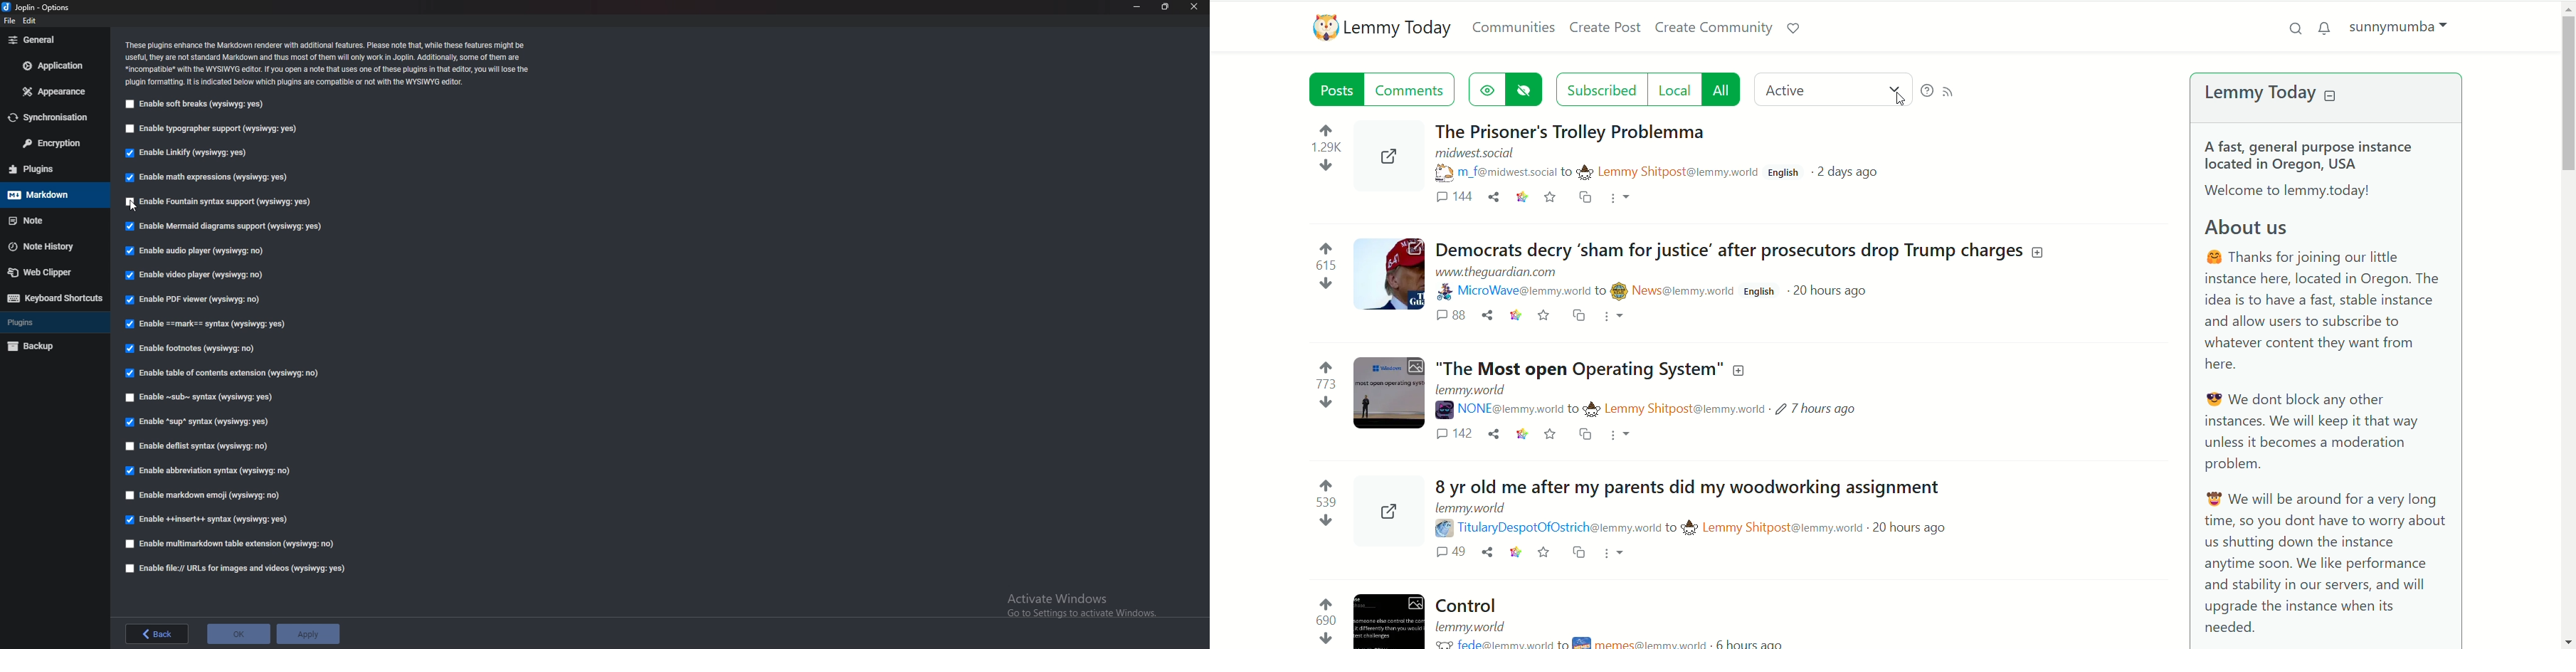  I want to click on cursor, so click(137, 208).